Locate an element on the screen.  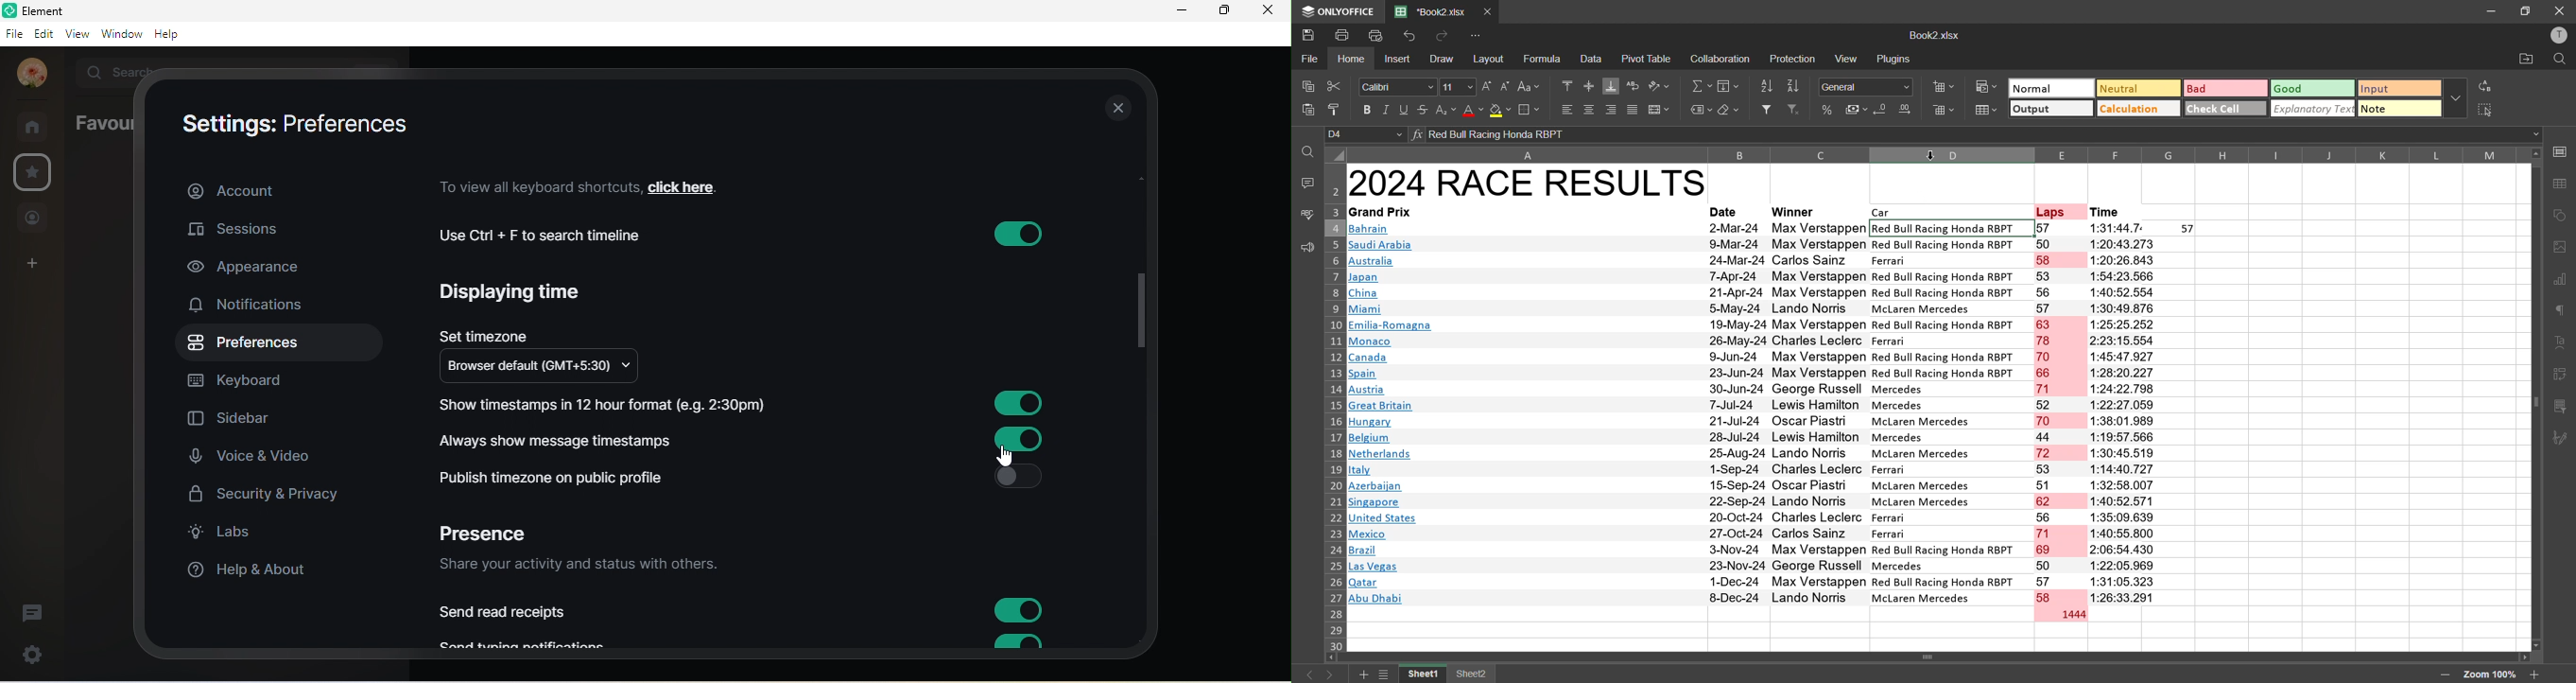
orientation is located at coordinates (1658, 86).